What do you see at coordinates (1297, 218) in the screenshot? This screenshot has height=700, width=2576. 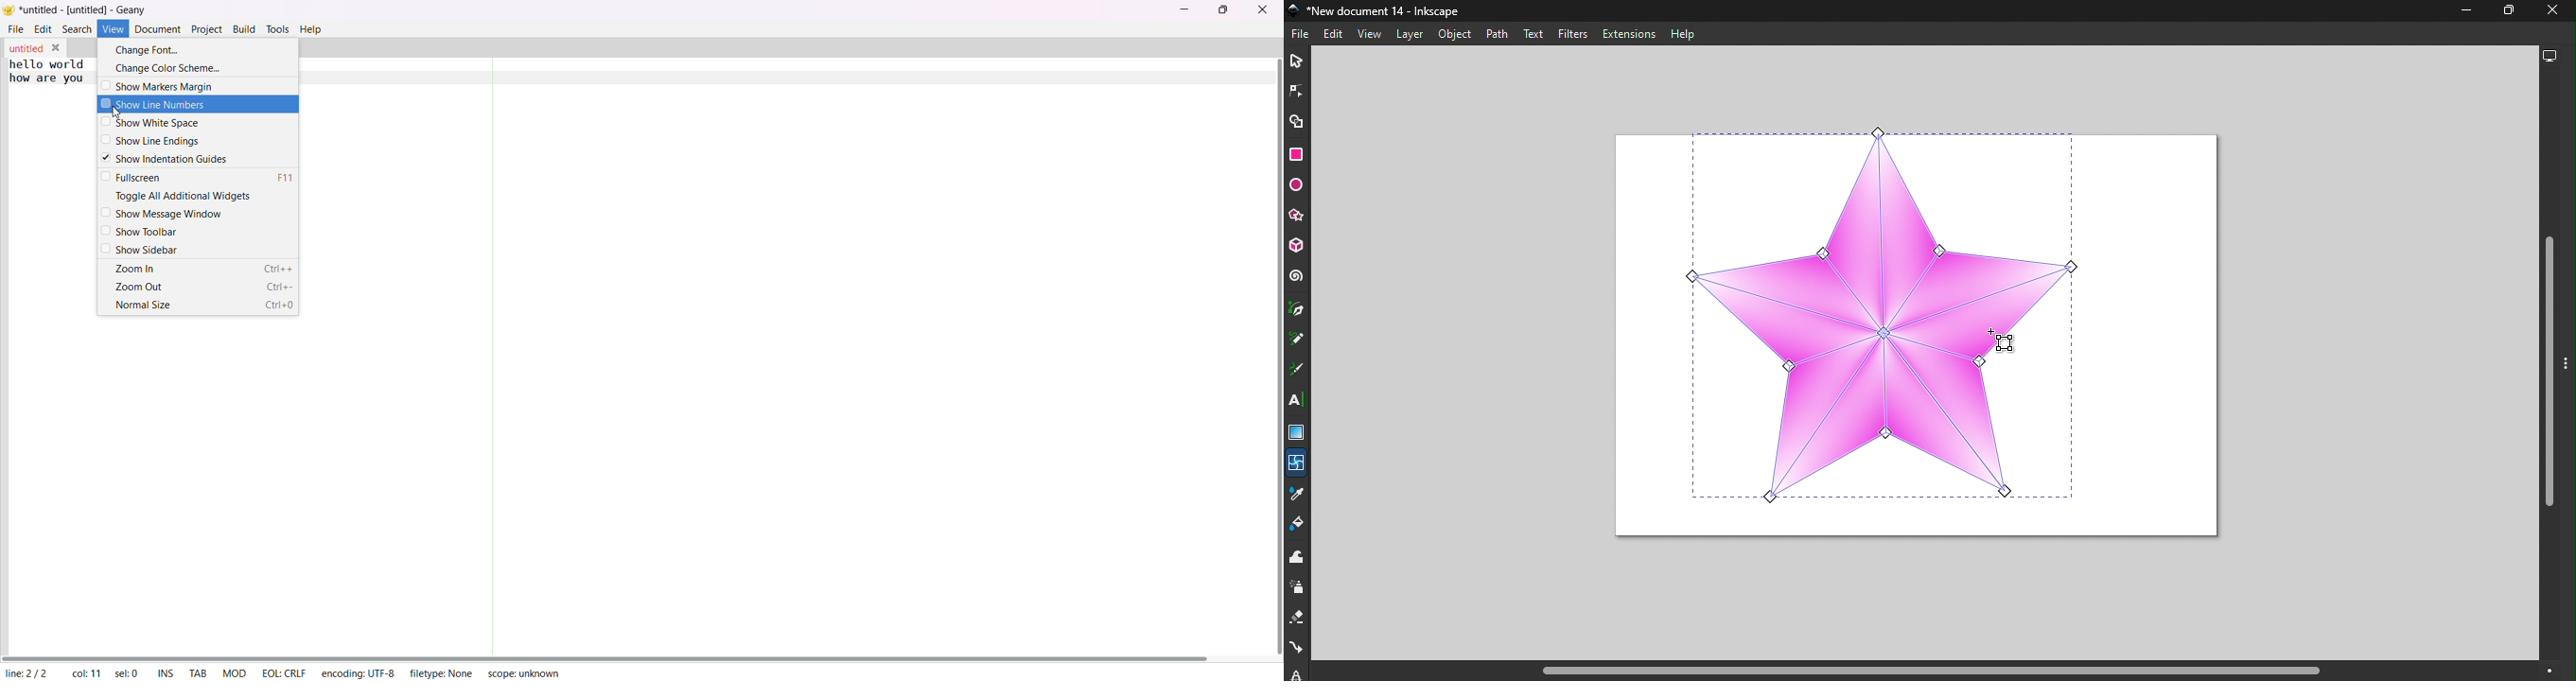 I see `Star/Polygon` at bounding box center [1297, 218].